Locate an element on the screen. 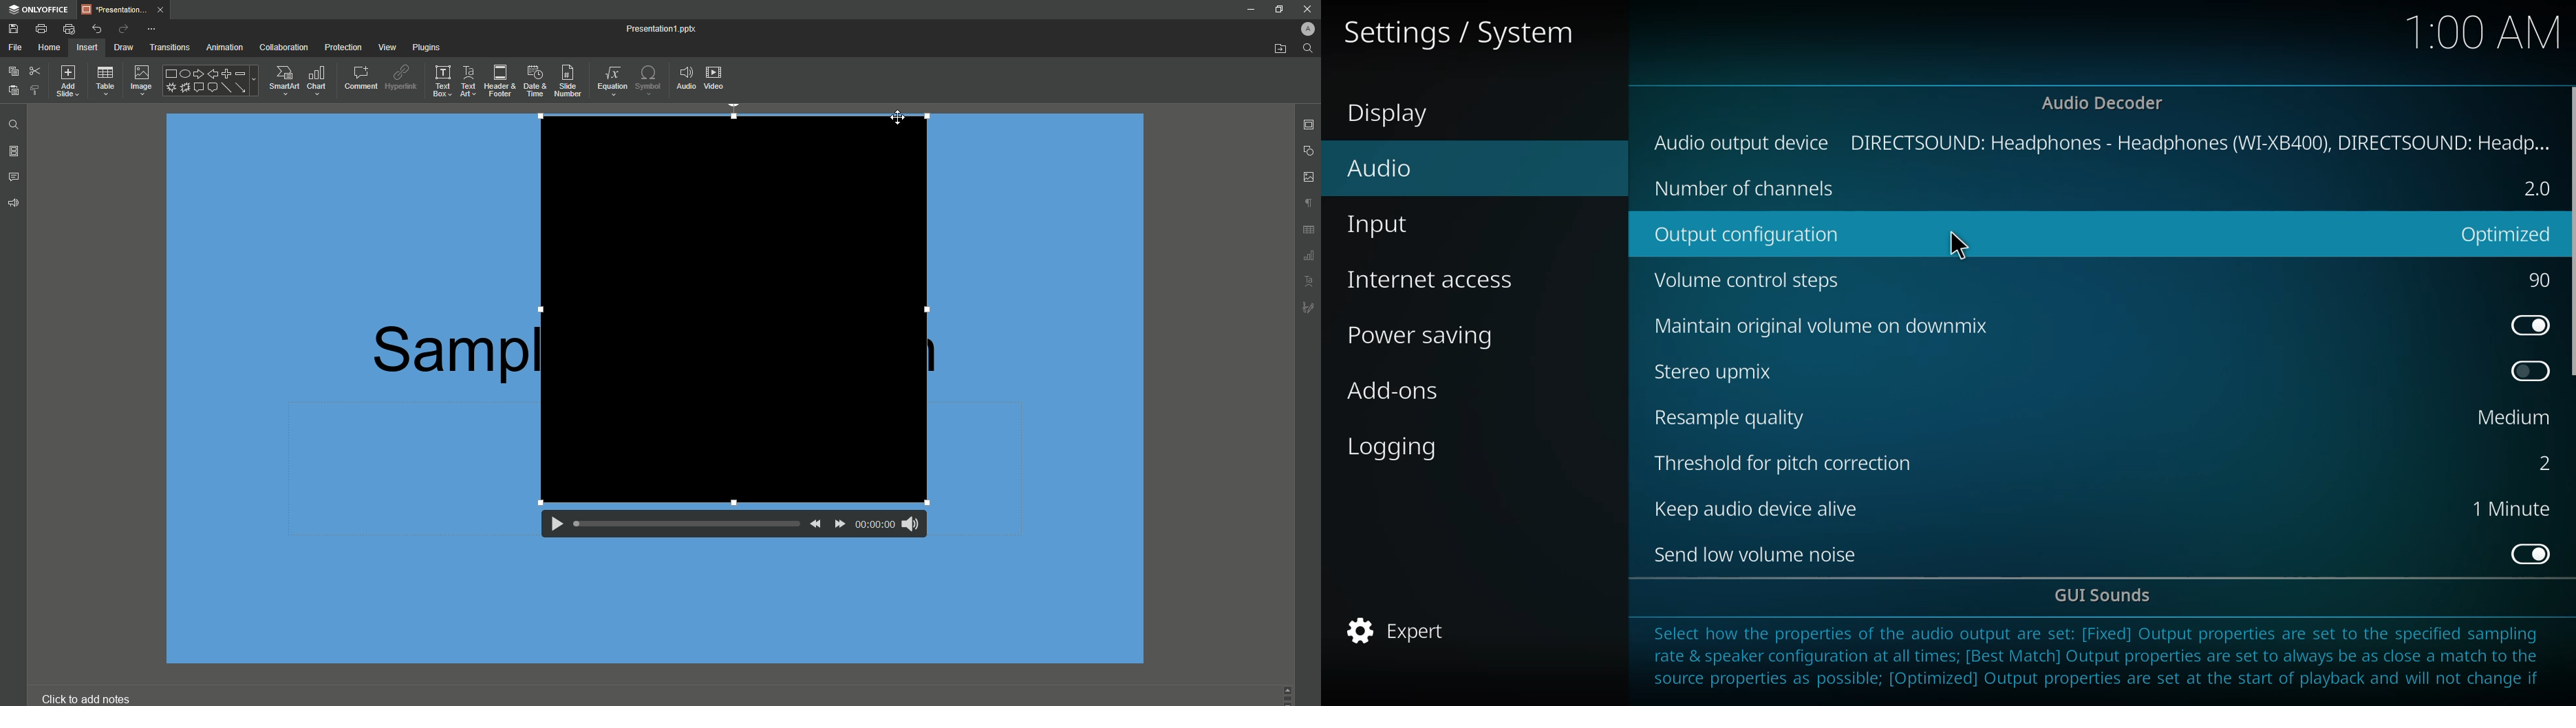  volume control steps is located at coordinates (1752, 282).